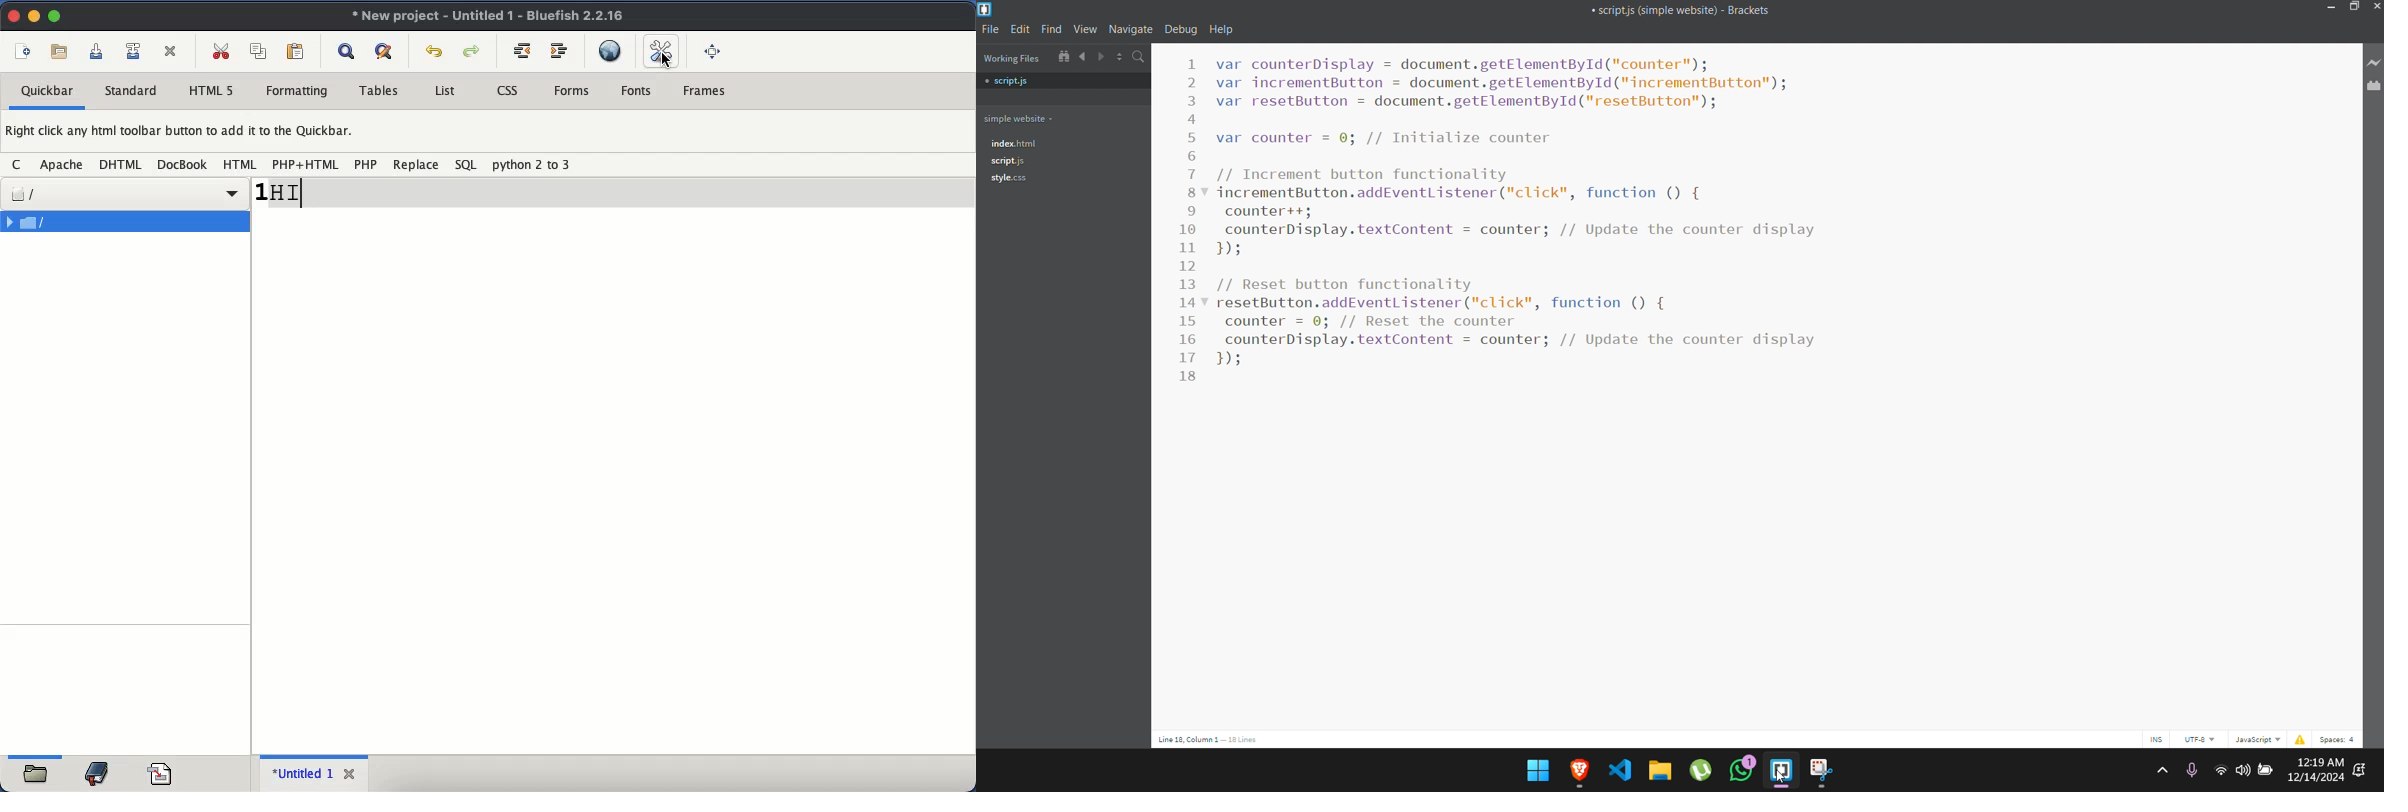  What do you see at coordinates (510, 90) in the screenshot?
I see `css` at bounding box center [510, 90].